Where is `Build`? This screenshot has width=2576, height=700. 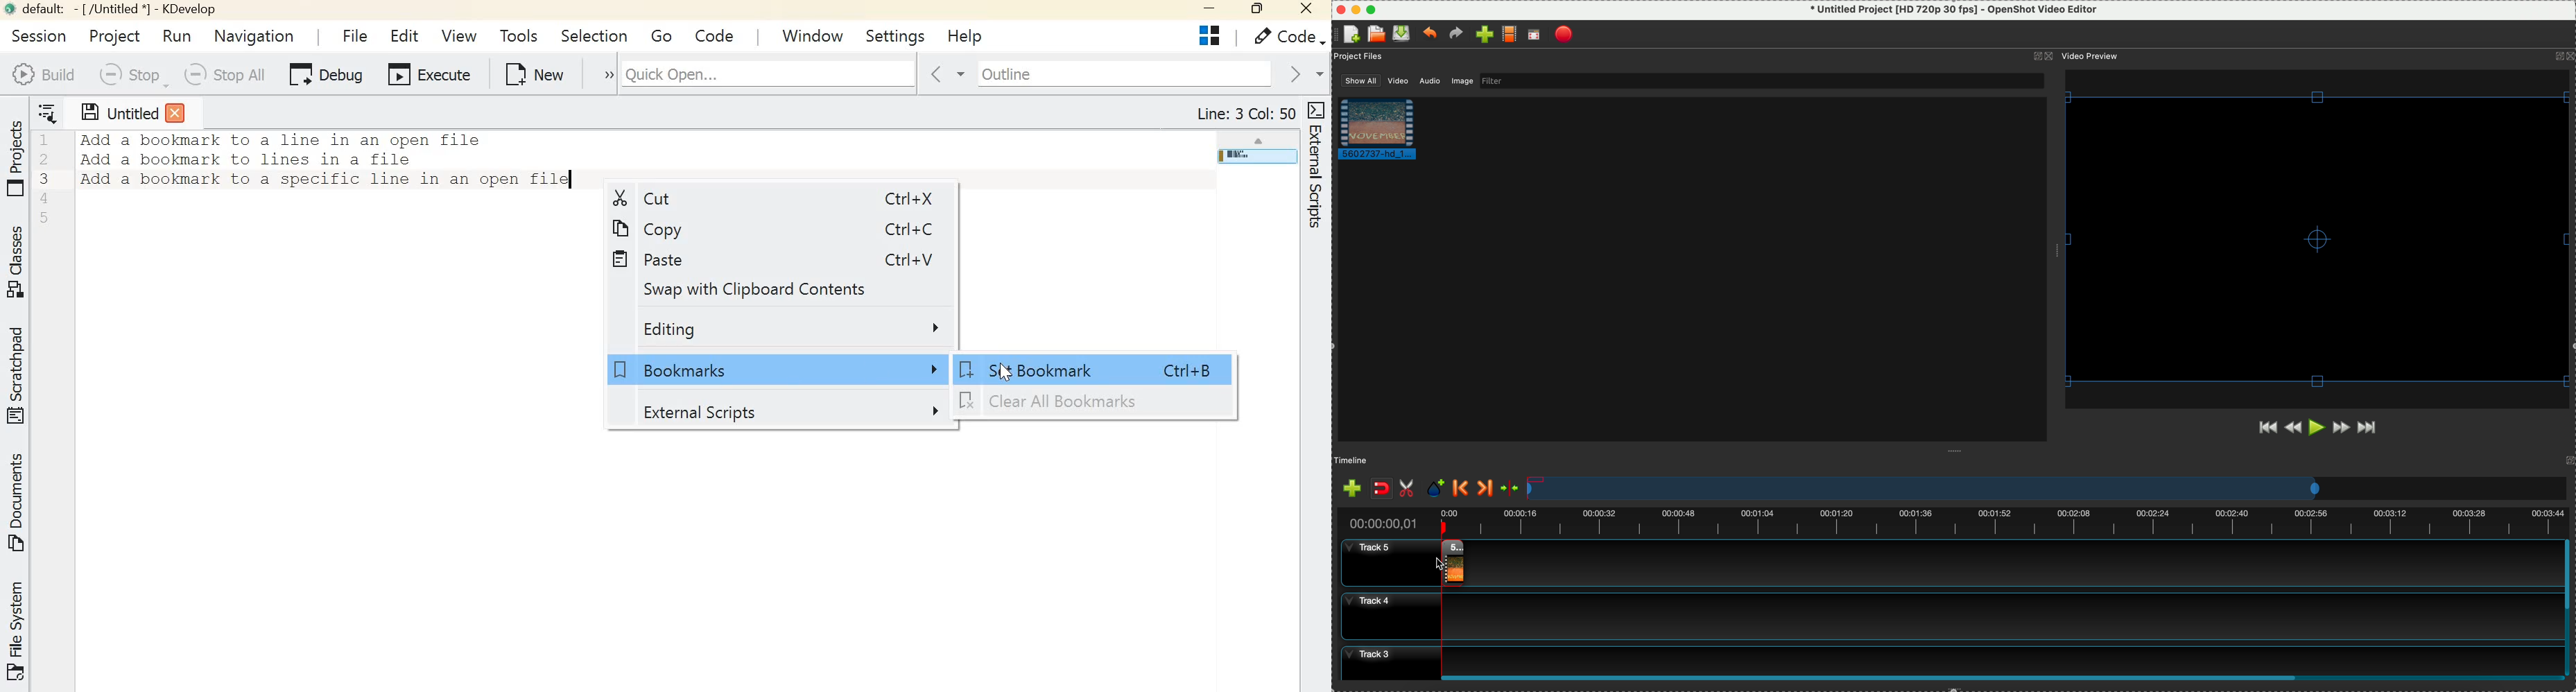 Build is located at coordinates (42, 74).